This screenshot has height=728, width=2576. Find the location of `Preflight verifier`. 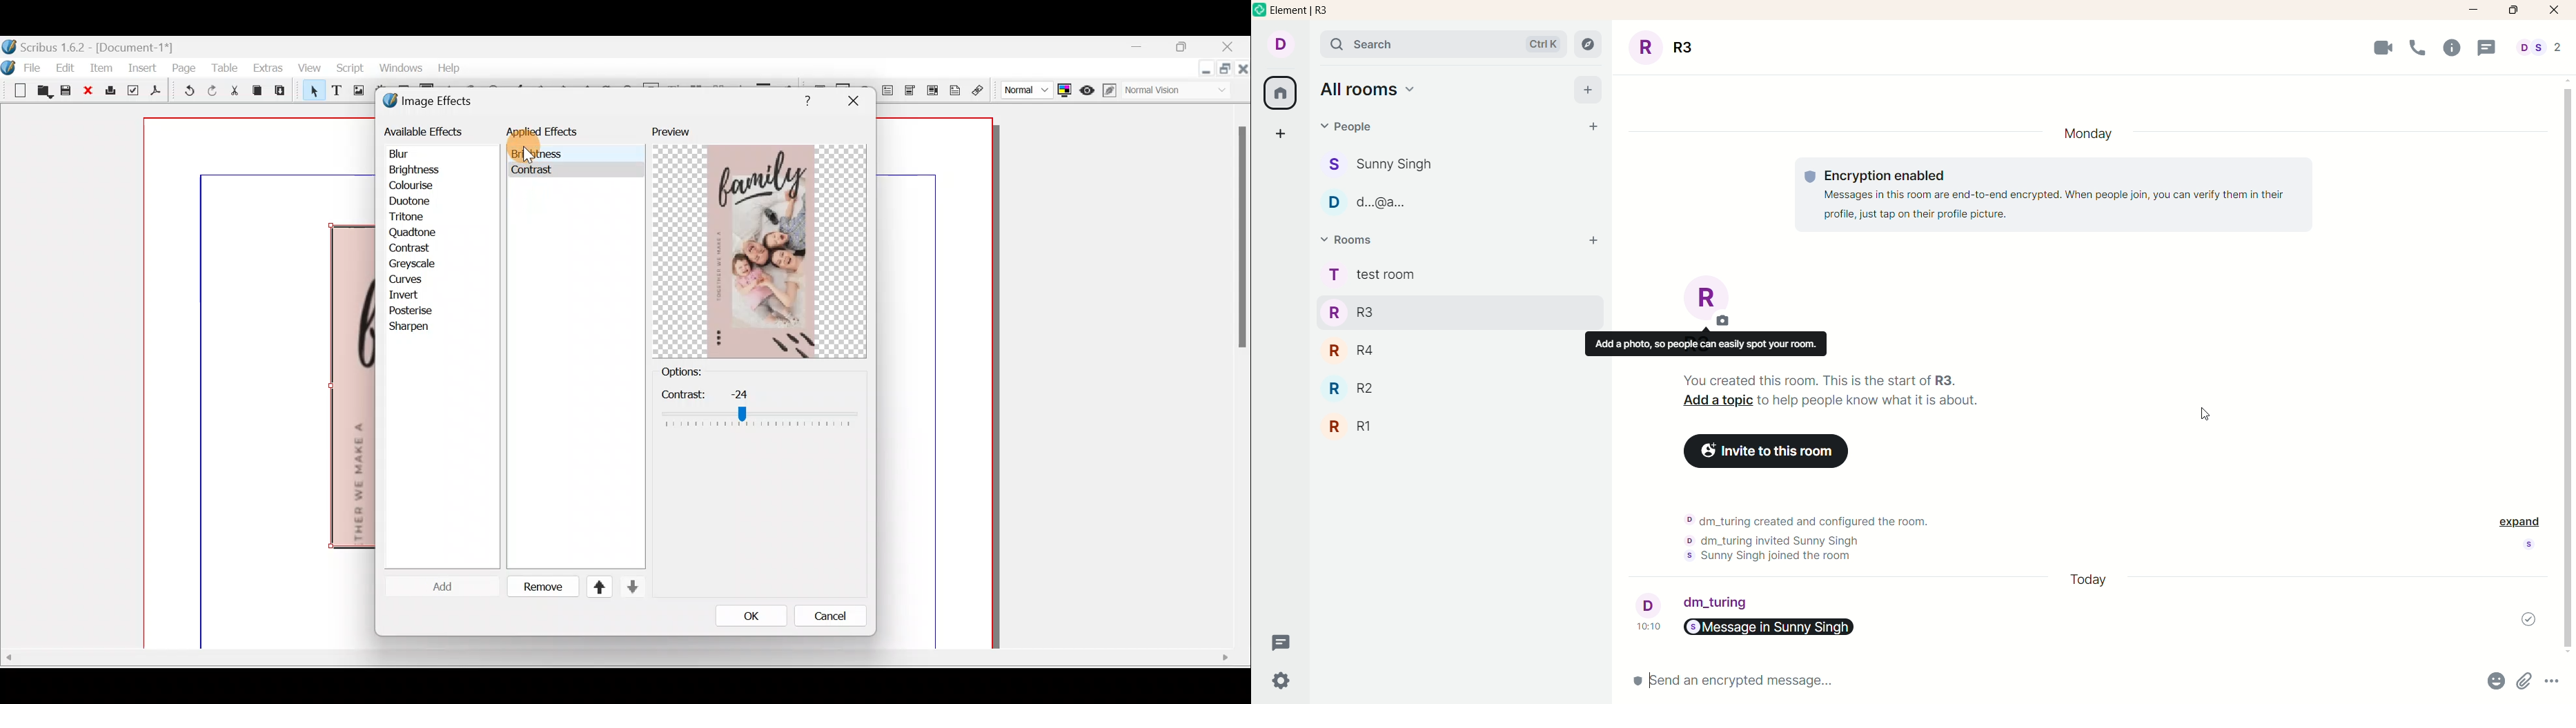

Preflight verifier is located at coordinates (132, 93).